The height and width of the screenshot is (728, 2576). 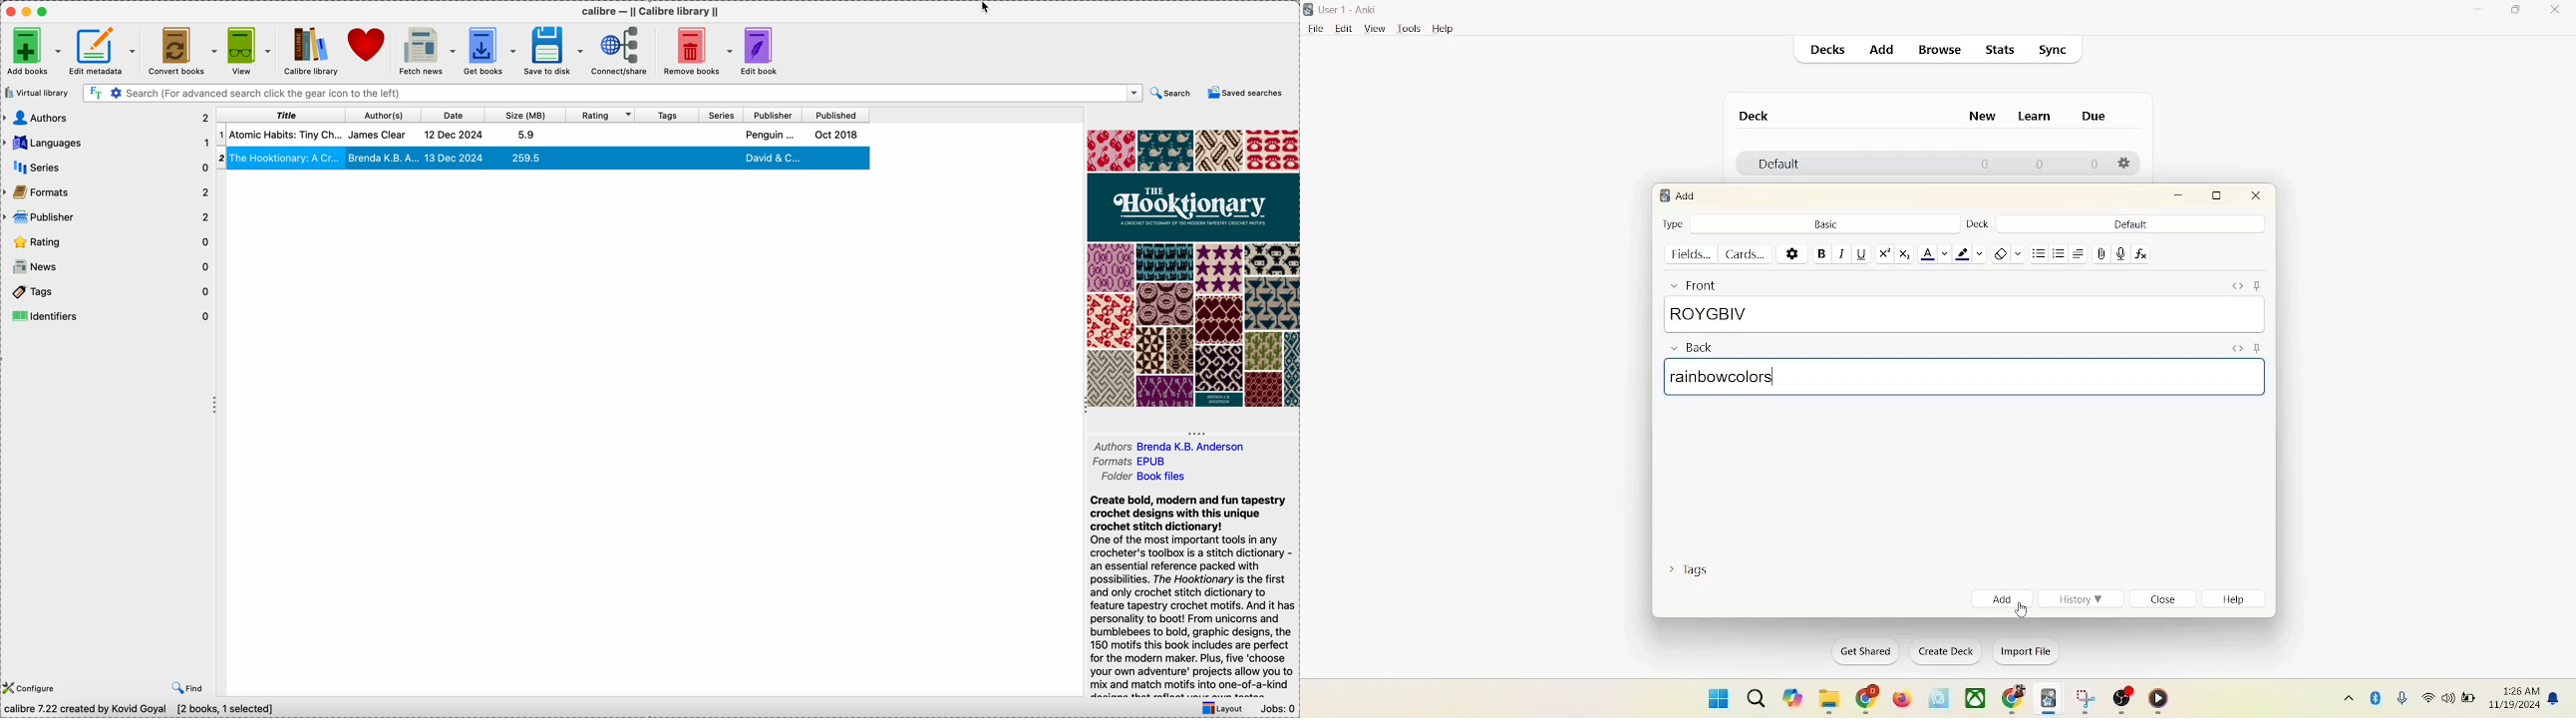 I want to click on User1-Anki, so click(x=1352, y=10).